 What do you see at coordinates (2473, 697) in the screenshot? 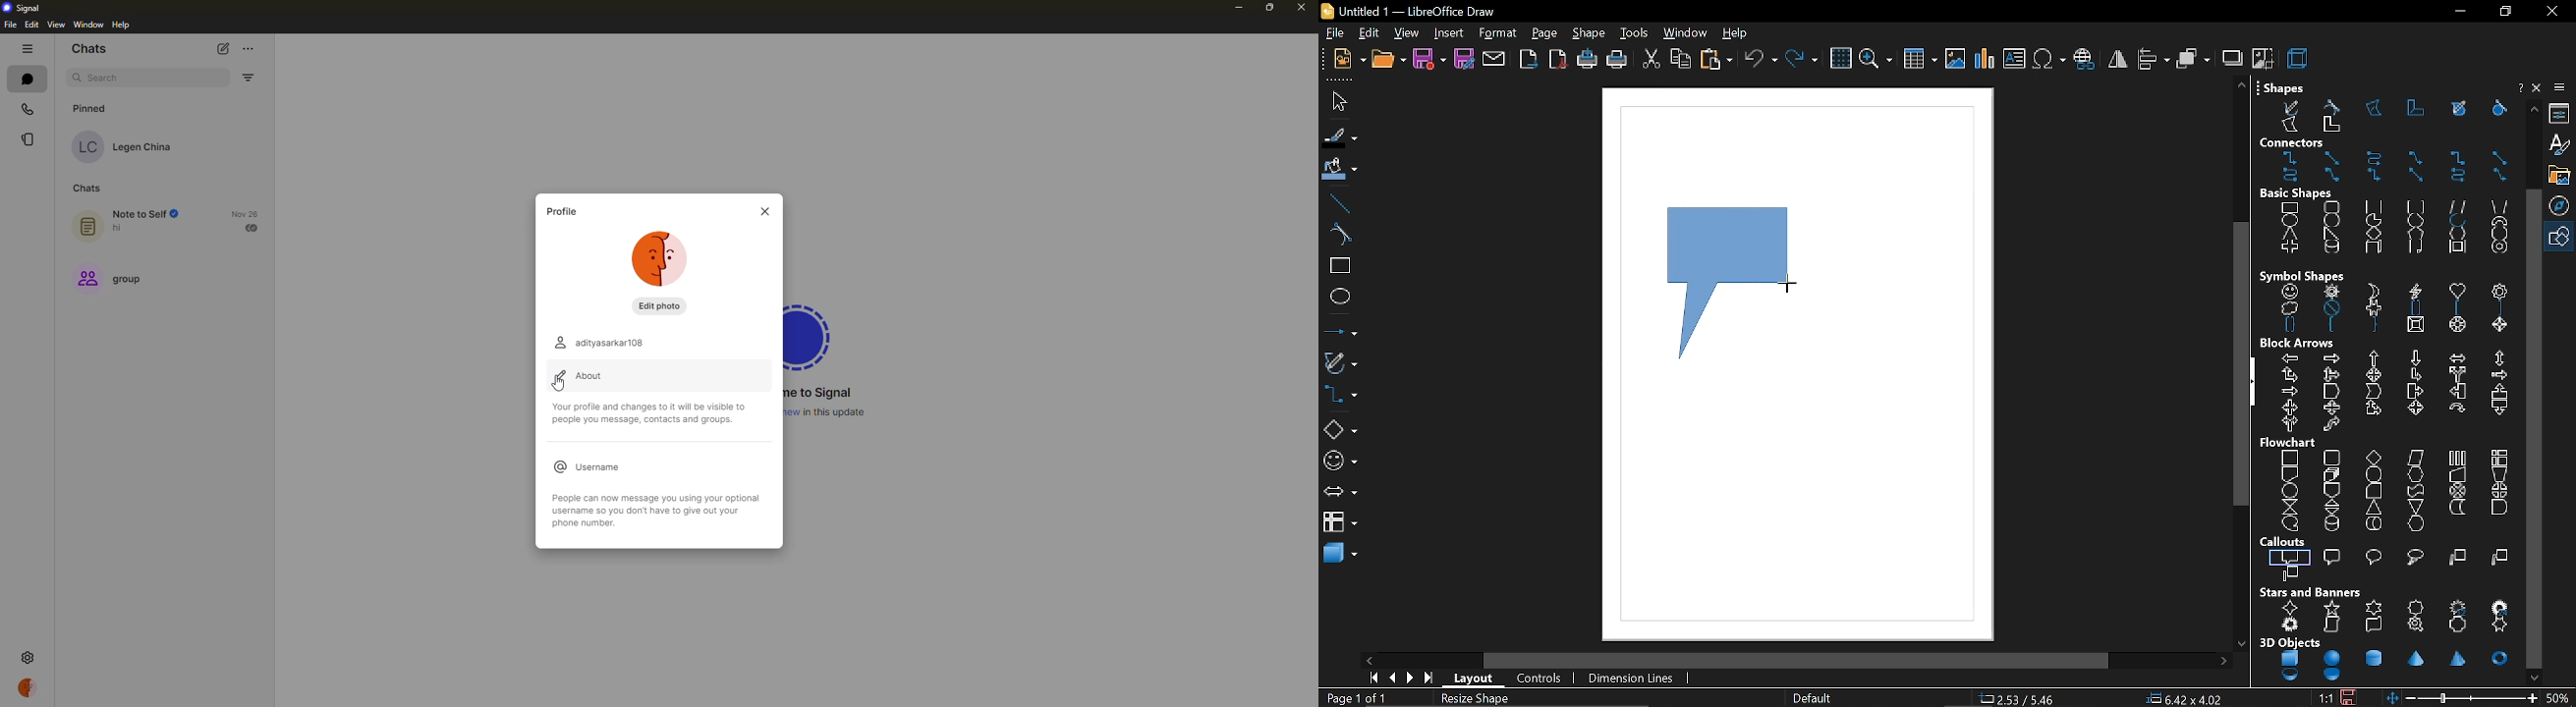
I see `change zoom` at bounding box center [2473, 697].